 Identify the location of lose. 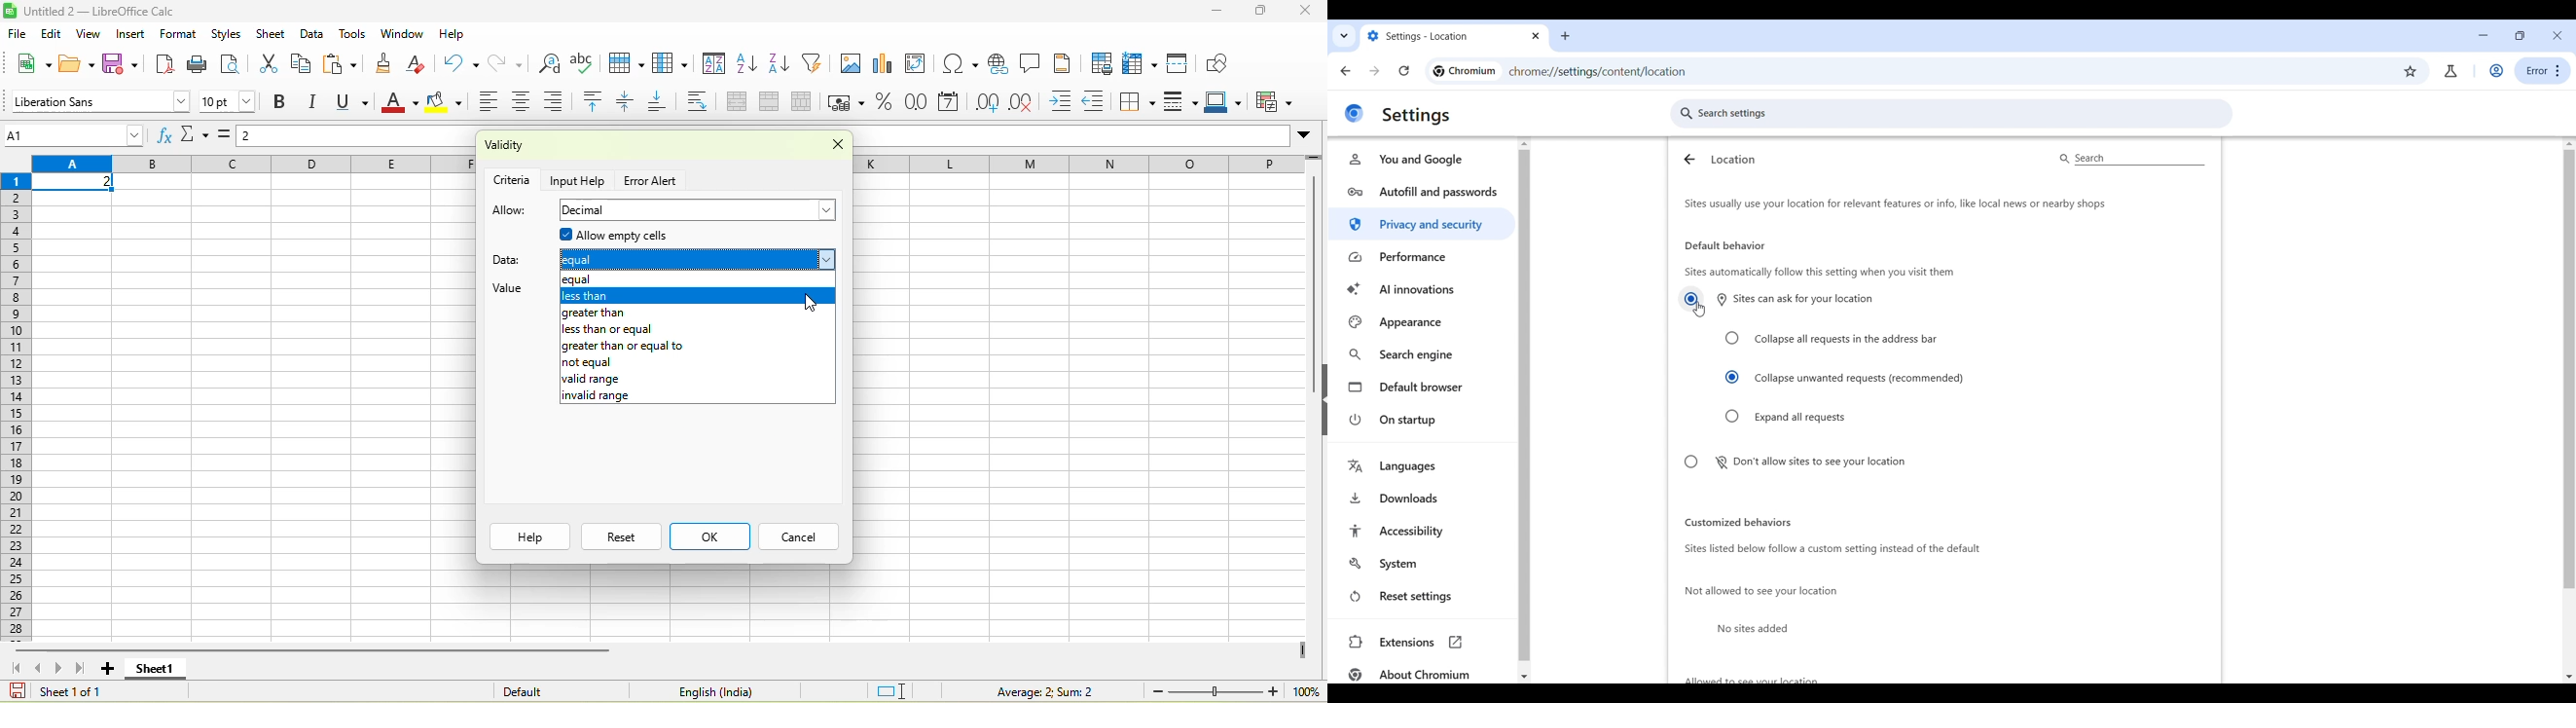
(831, 147).